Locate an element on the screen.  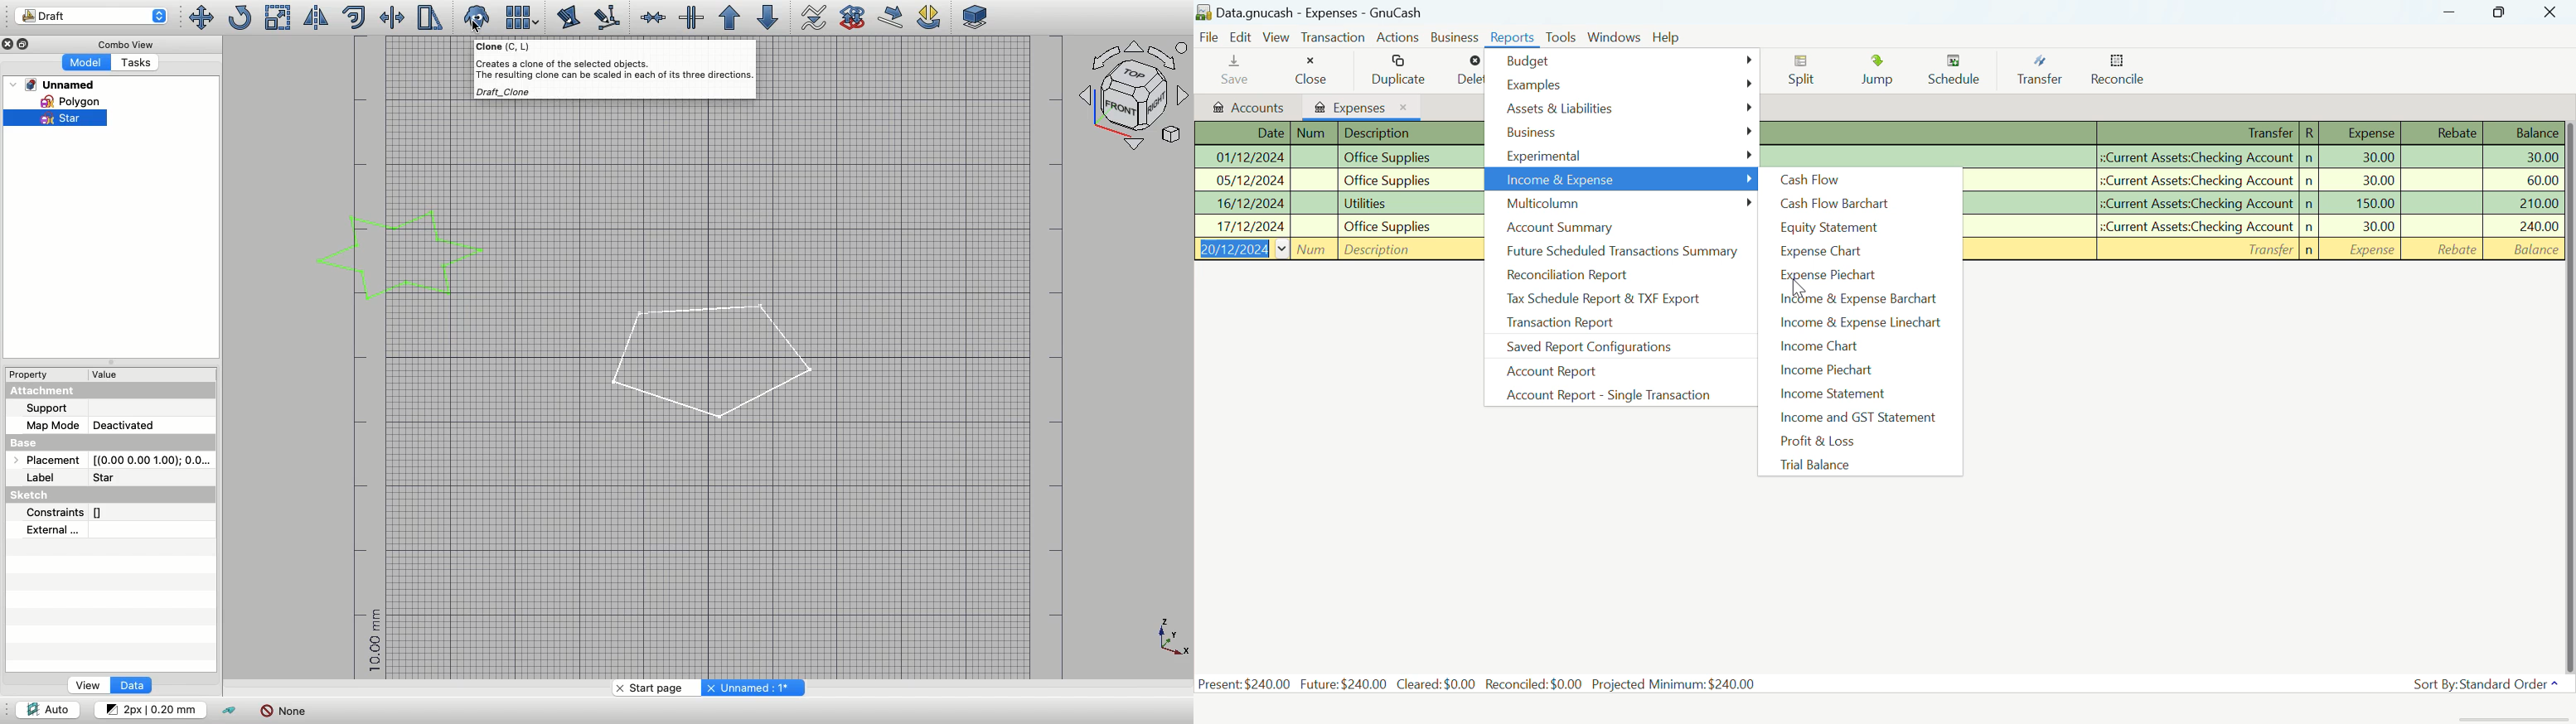
External is located at coordinates (54, 529).